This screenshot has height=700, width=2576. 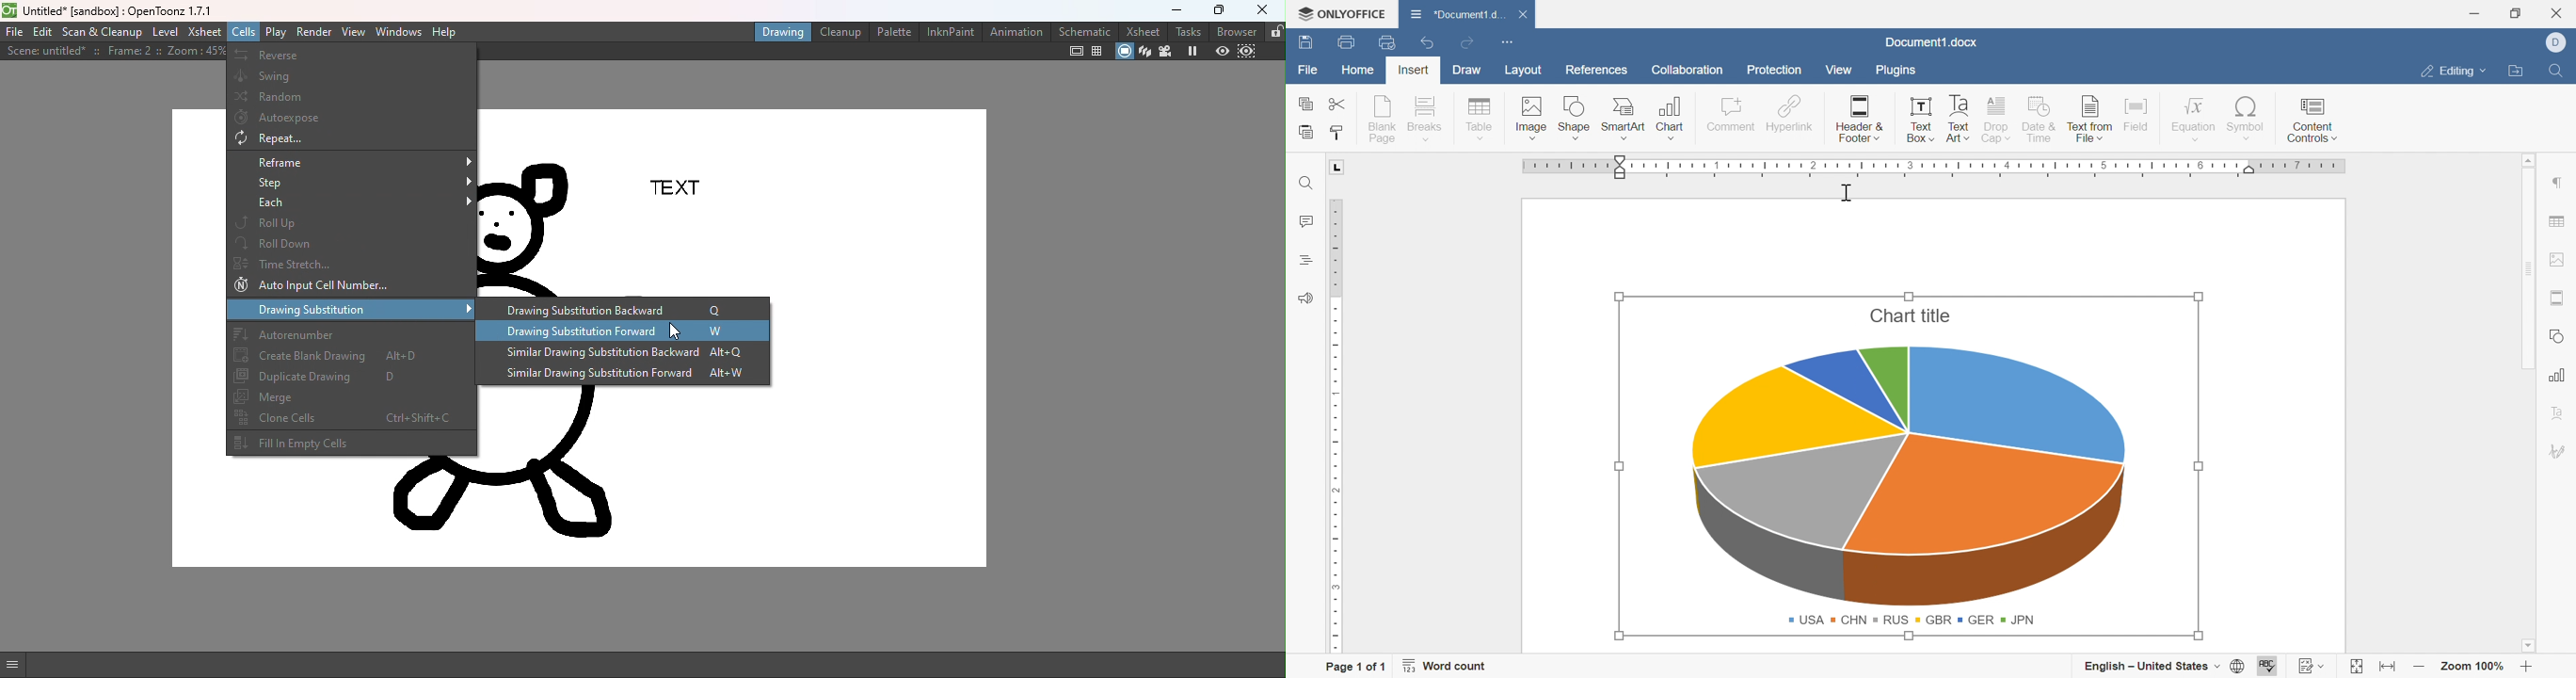 What do you see at coordinates (1305, 69) in the screenshot?
I see `File` at bounding box center [1305, 69].